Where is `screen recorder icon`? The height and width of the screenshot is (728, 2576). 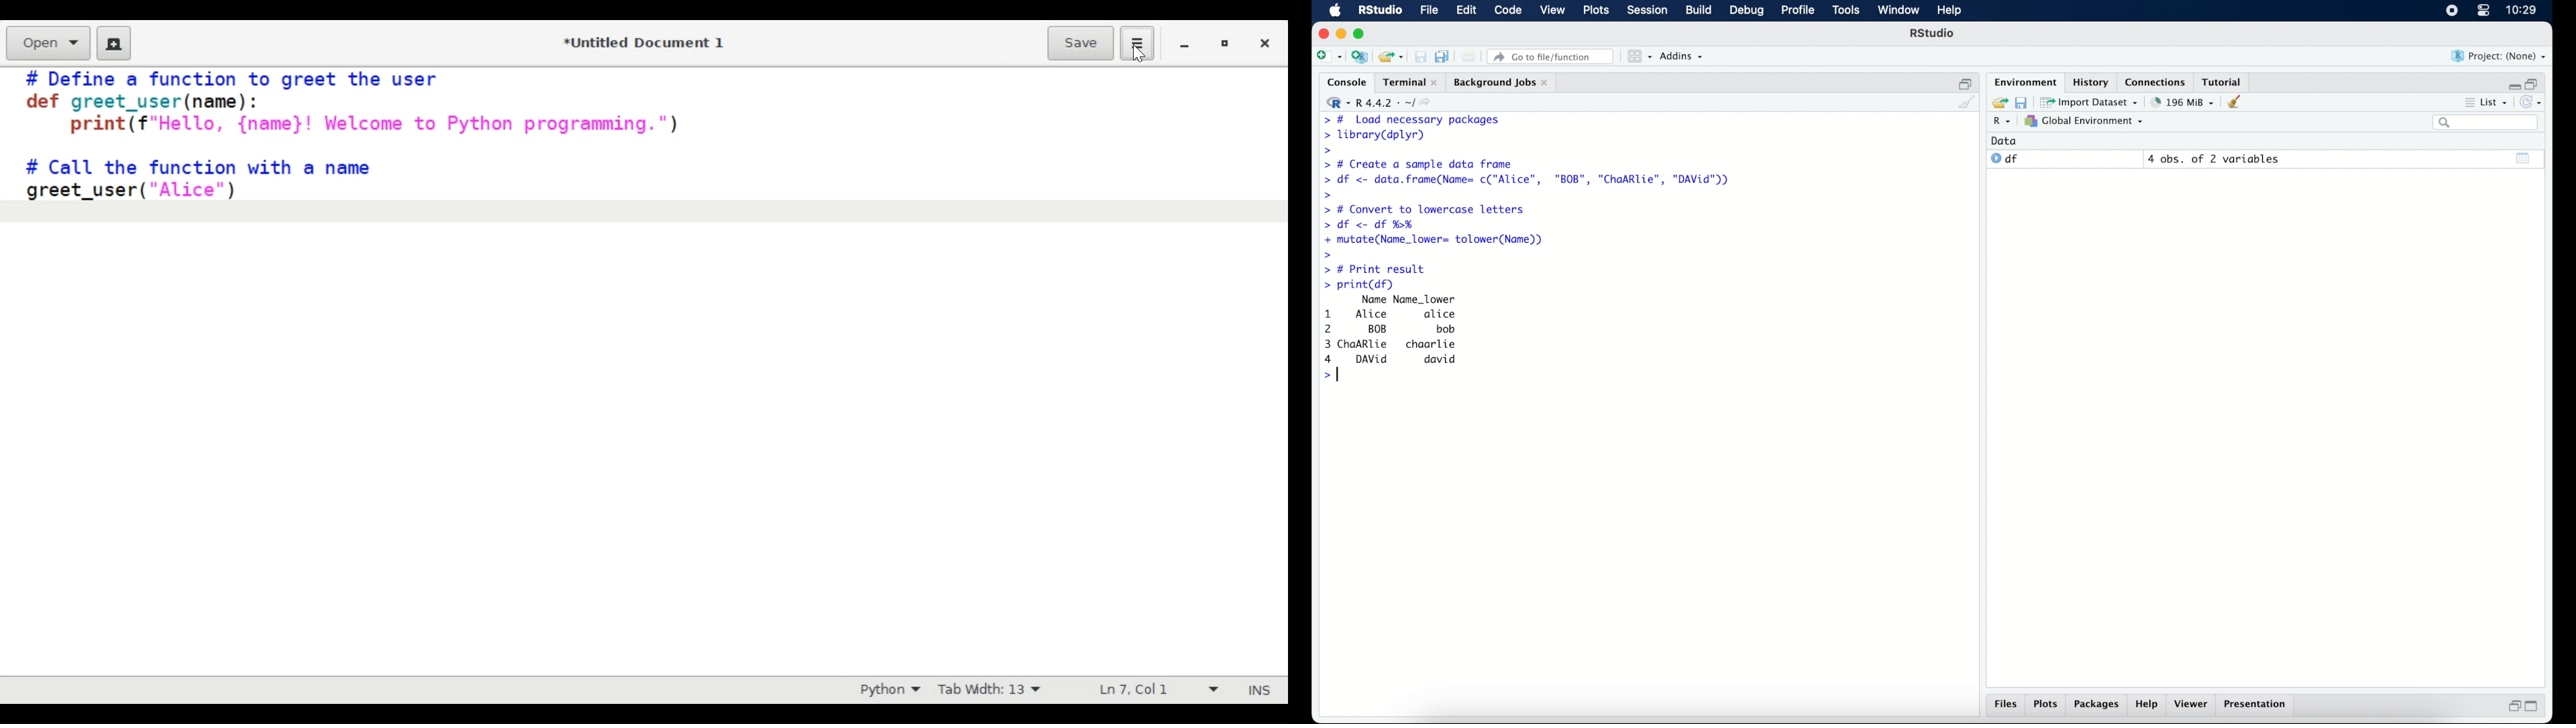 screen recorder icon is located at coordinates (2451, 11).